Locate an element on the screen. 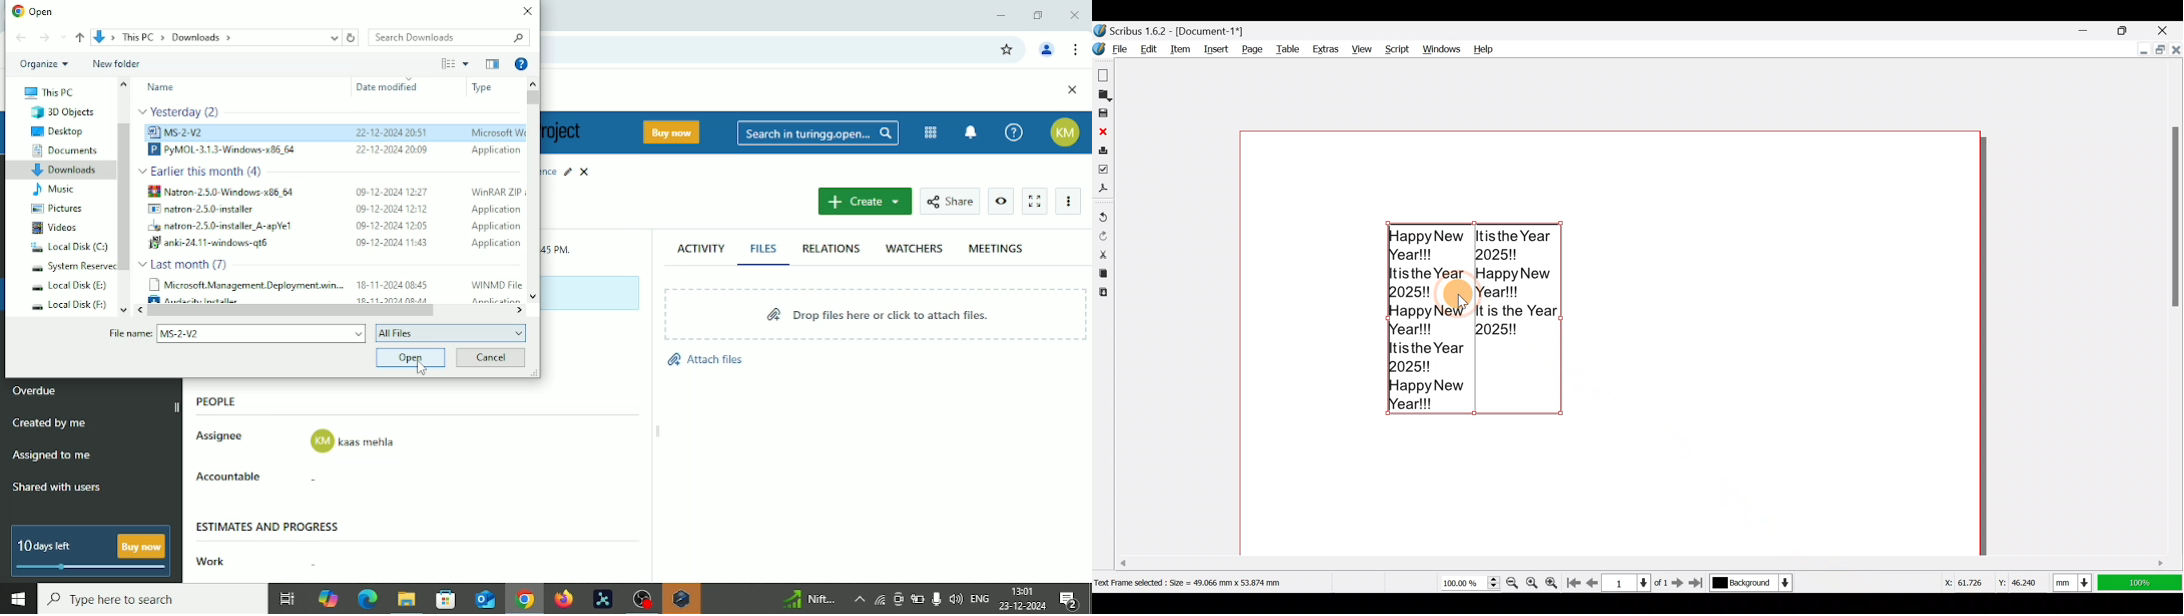 The height and width of the screenshot is (616, 2184). Back is located at coordinates (21, 37).